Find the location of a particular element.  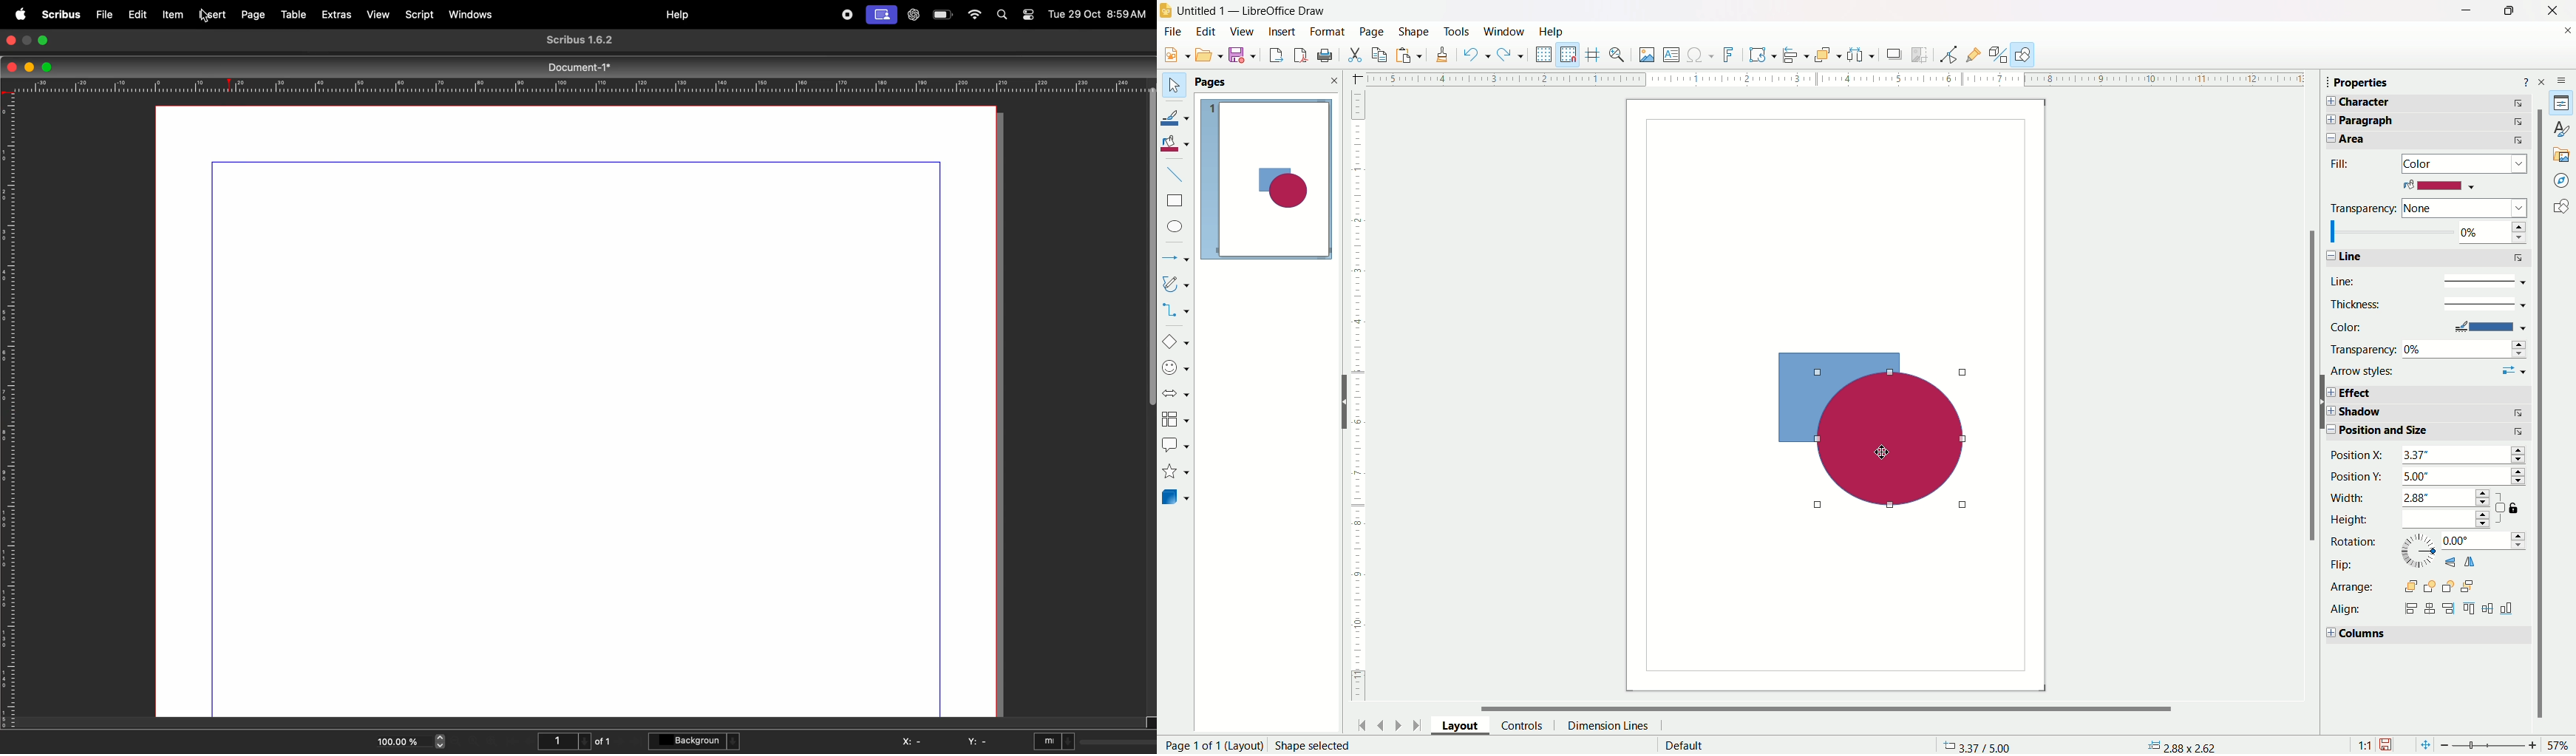

gallery is located at coordinates (2560, 153).